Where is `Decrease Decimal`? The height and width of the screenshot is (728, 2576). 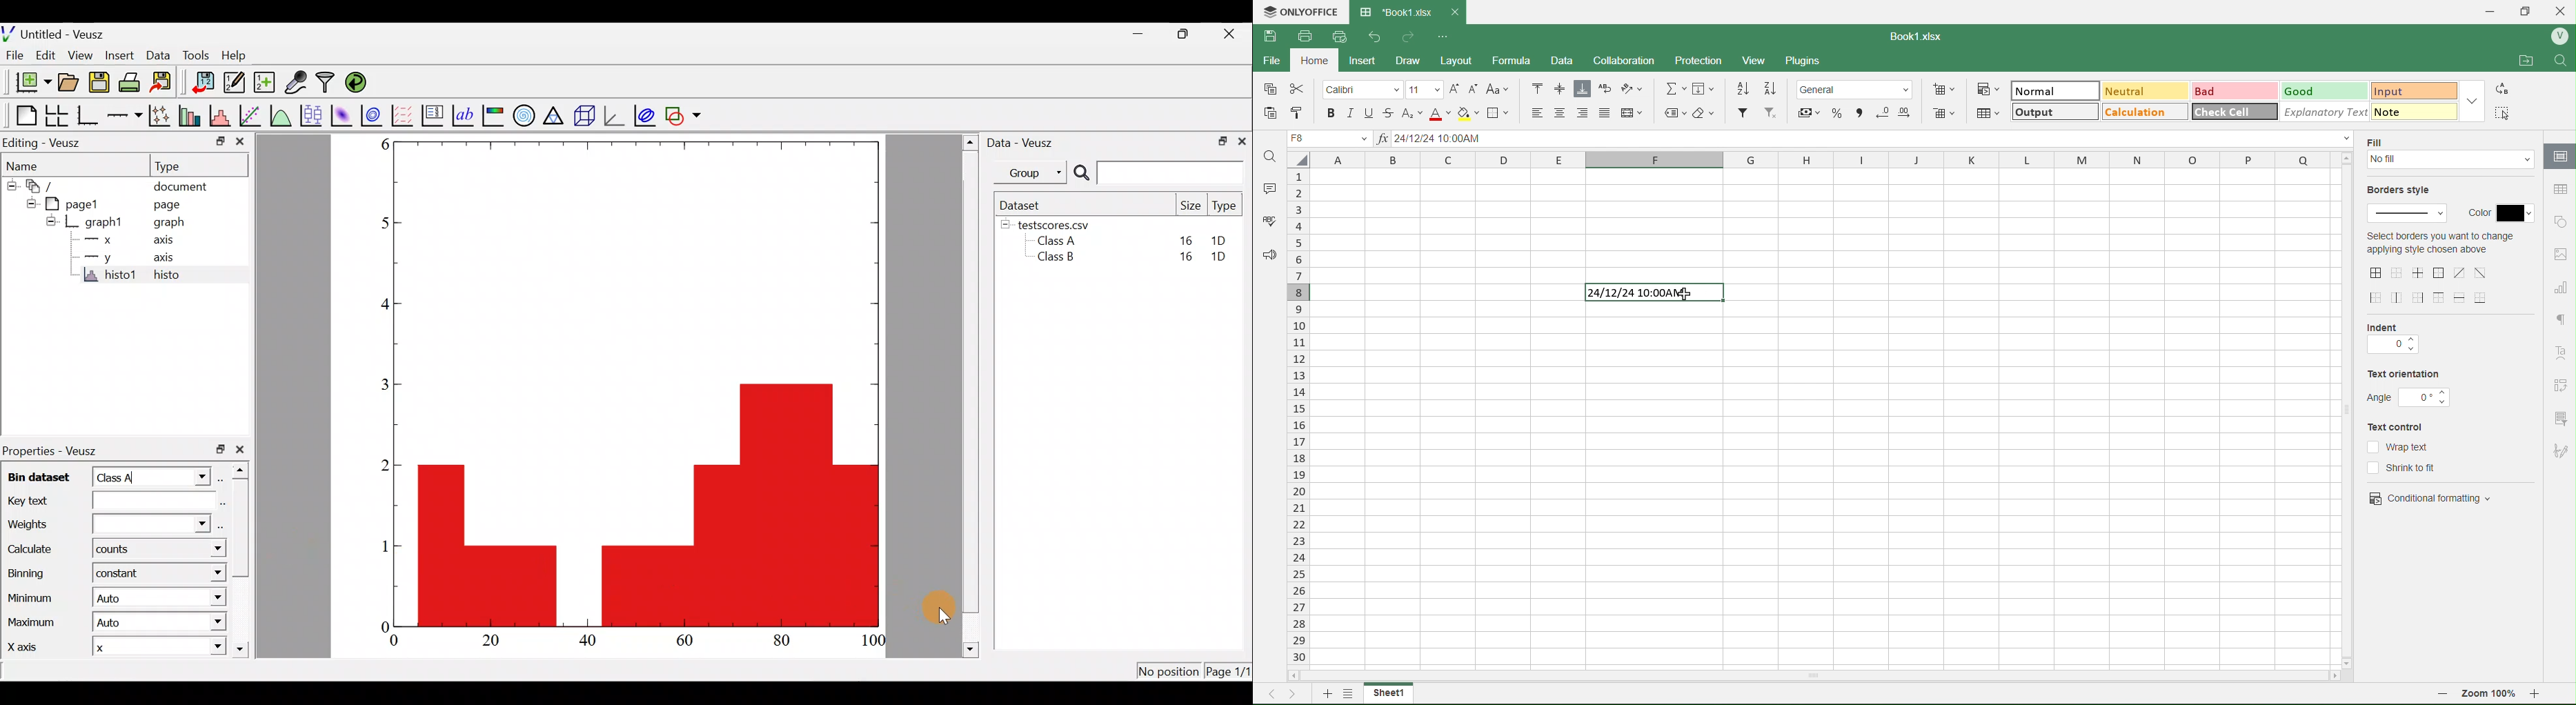
Decrease Decimal is located at coordinates (1882, 112).